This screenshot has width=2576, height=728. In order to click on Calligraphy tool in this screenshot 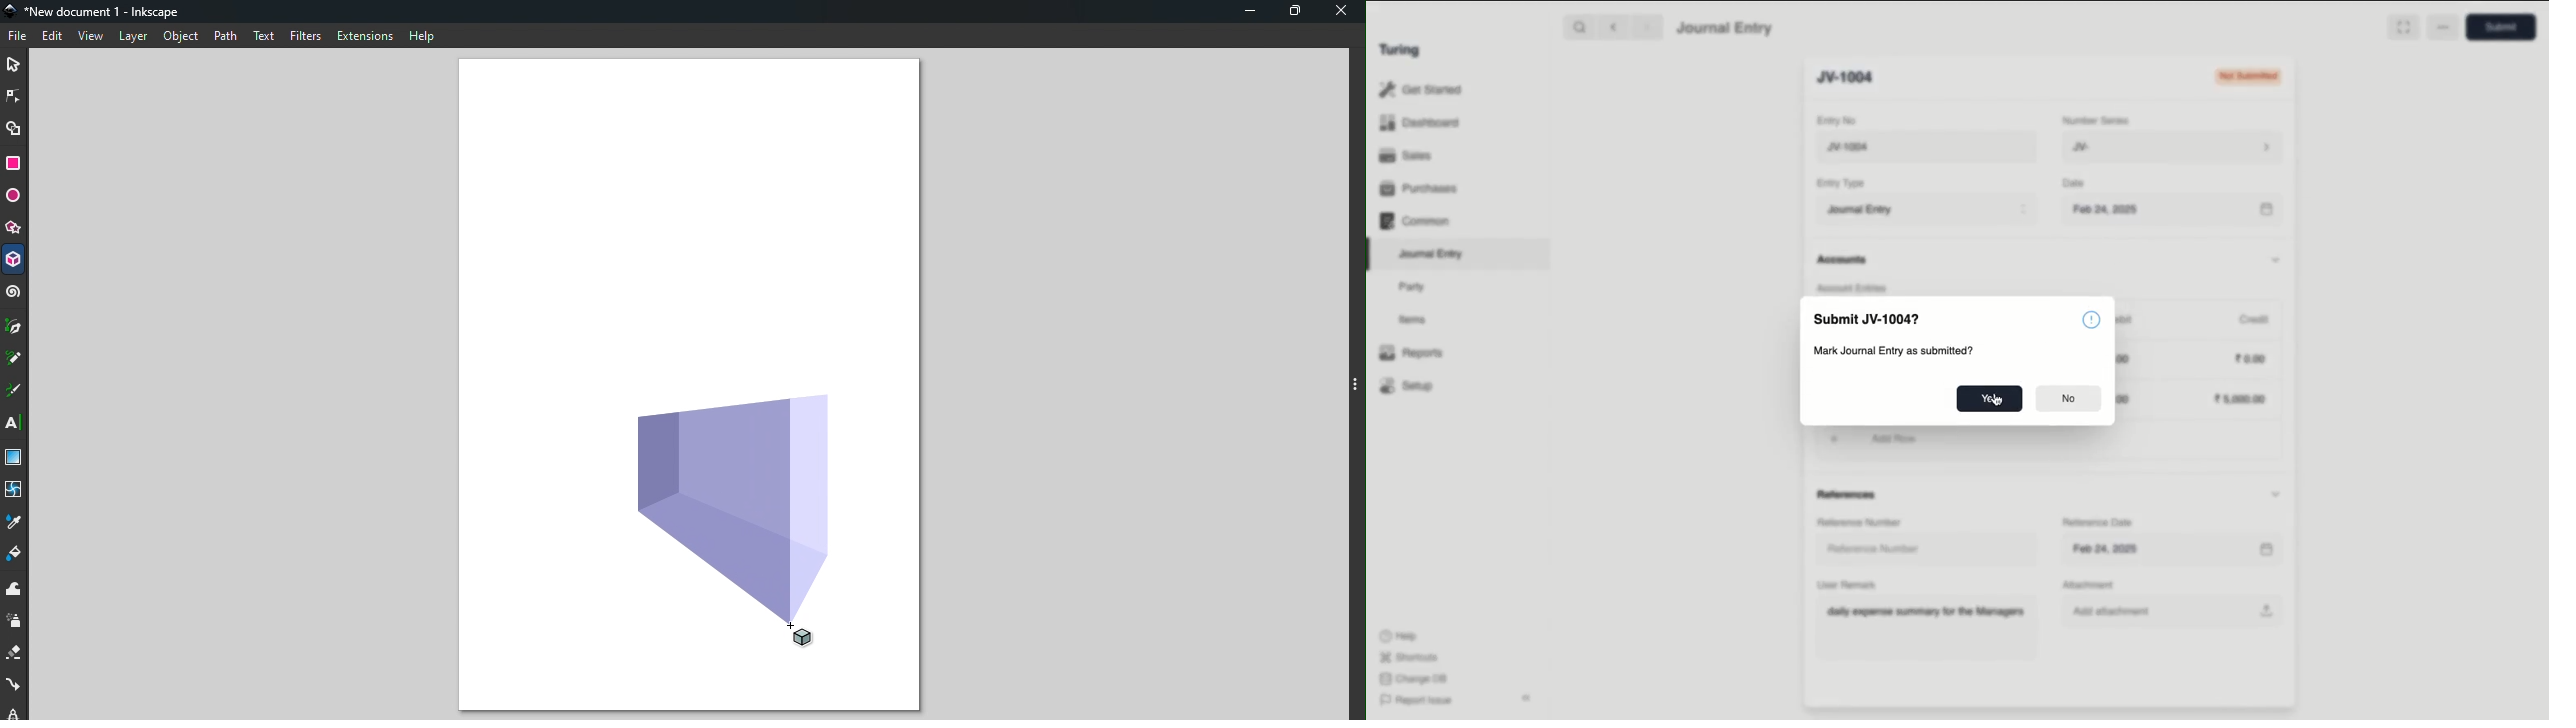, I will do `click(16, 392)`.